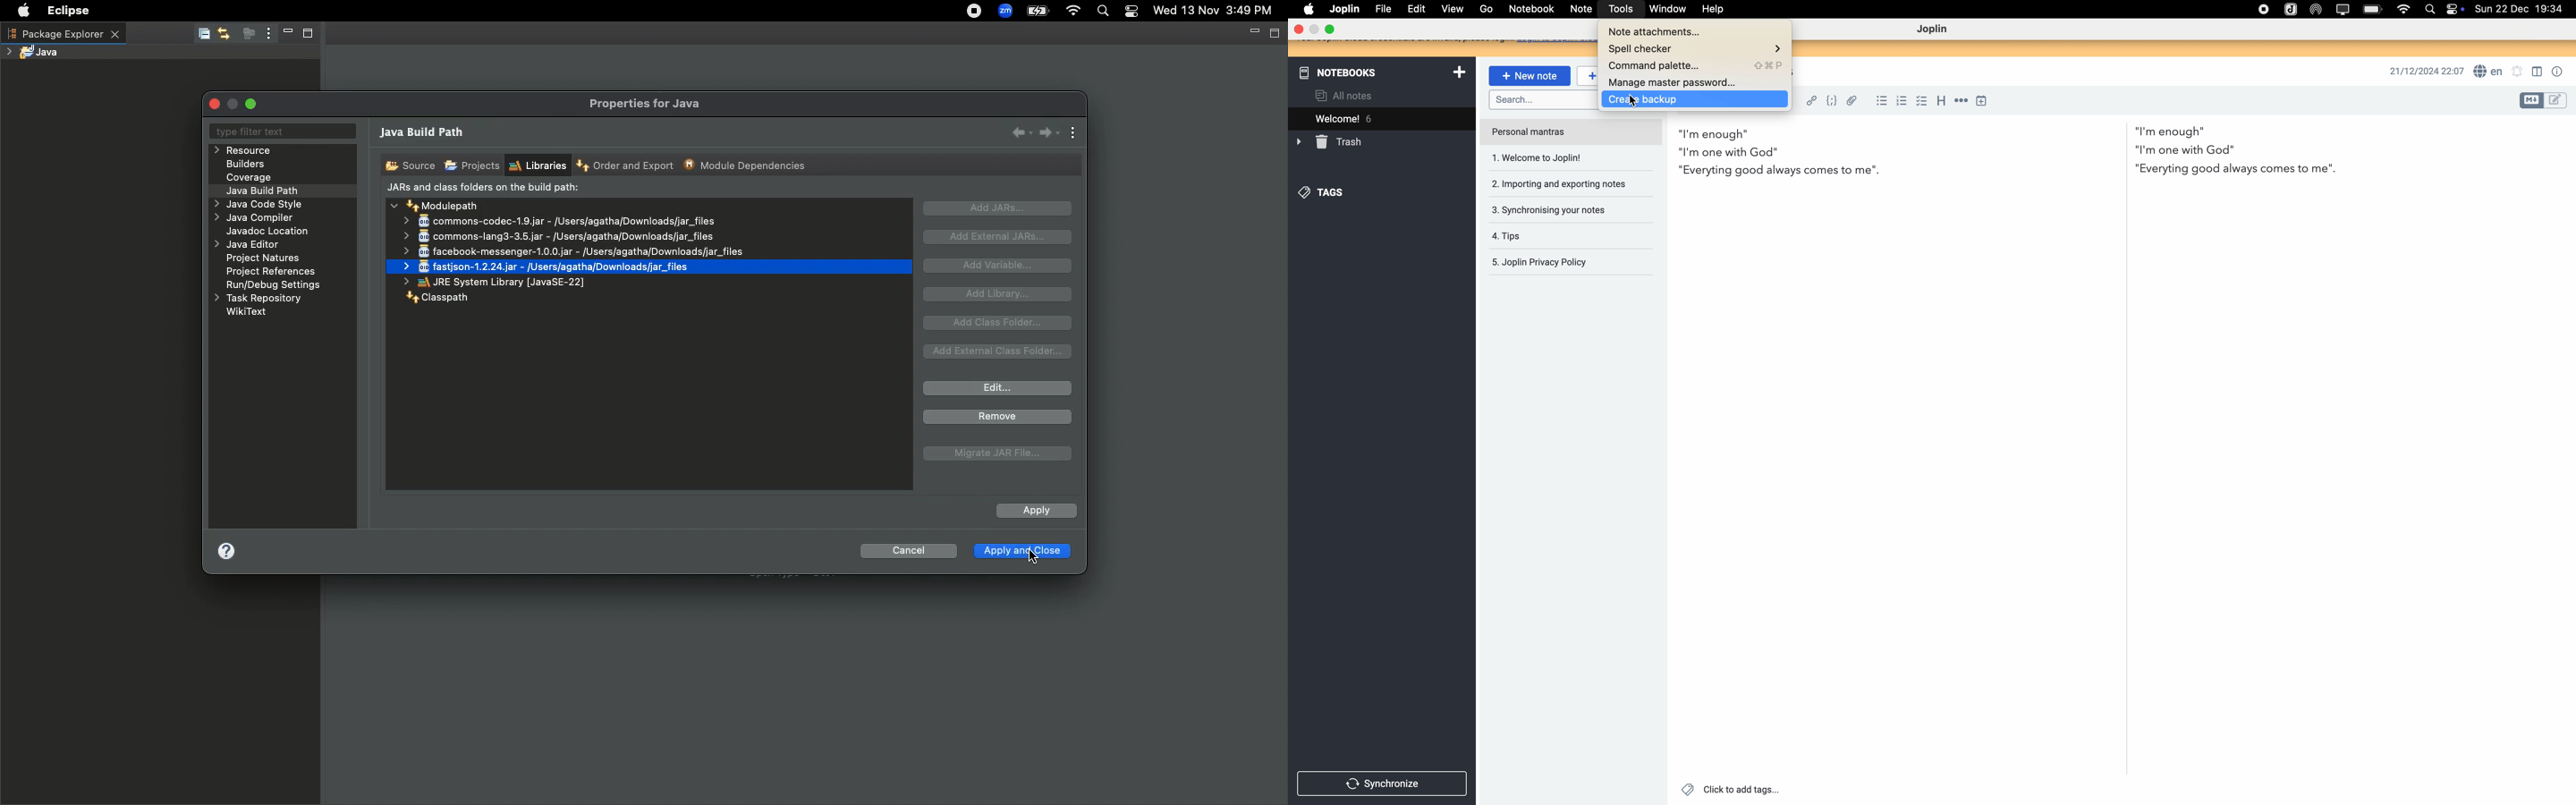 This screenshot has height=812, width=2576. Describe the element at coordinates (1339, 143) in the screenshot. I see `trash` at that location.